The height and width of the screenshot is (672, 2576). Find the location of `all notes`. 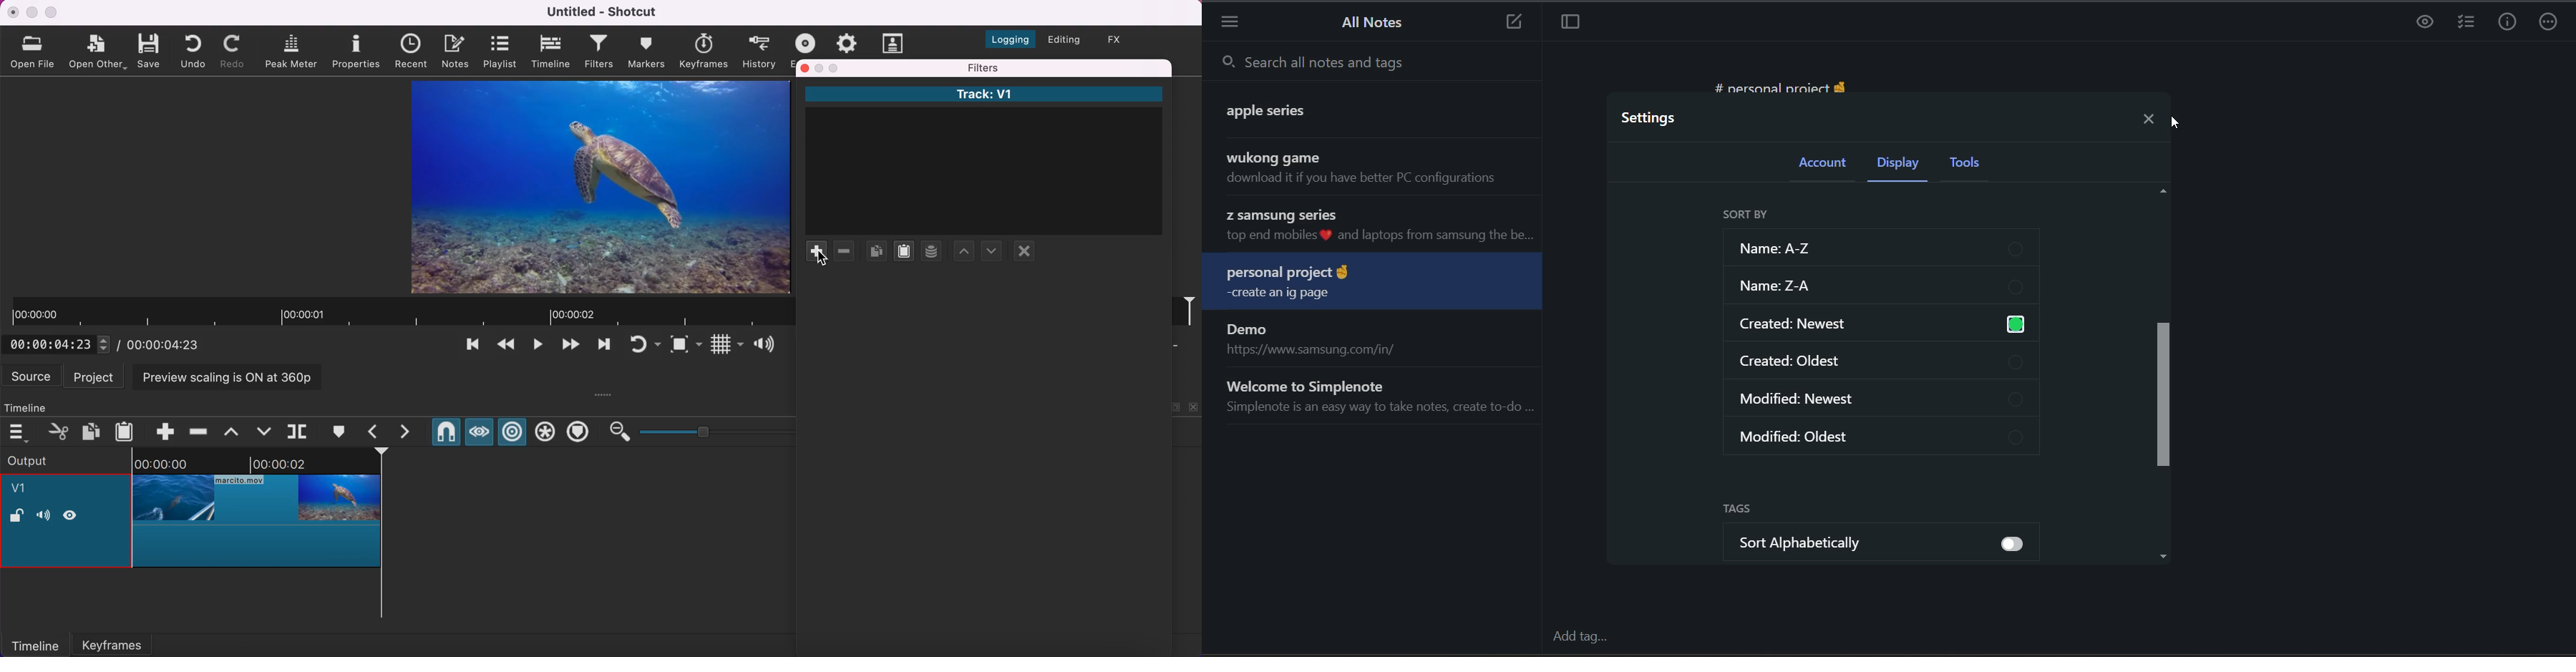

all notes is located at coordinates (1369, 24).